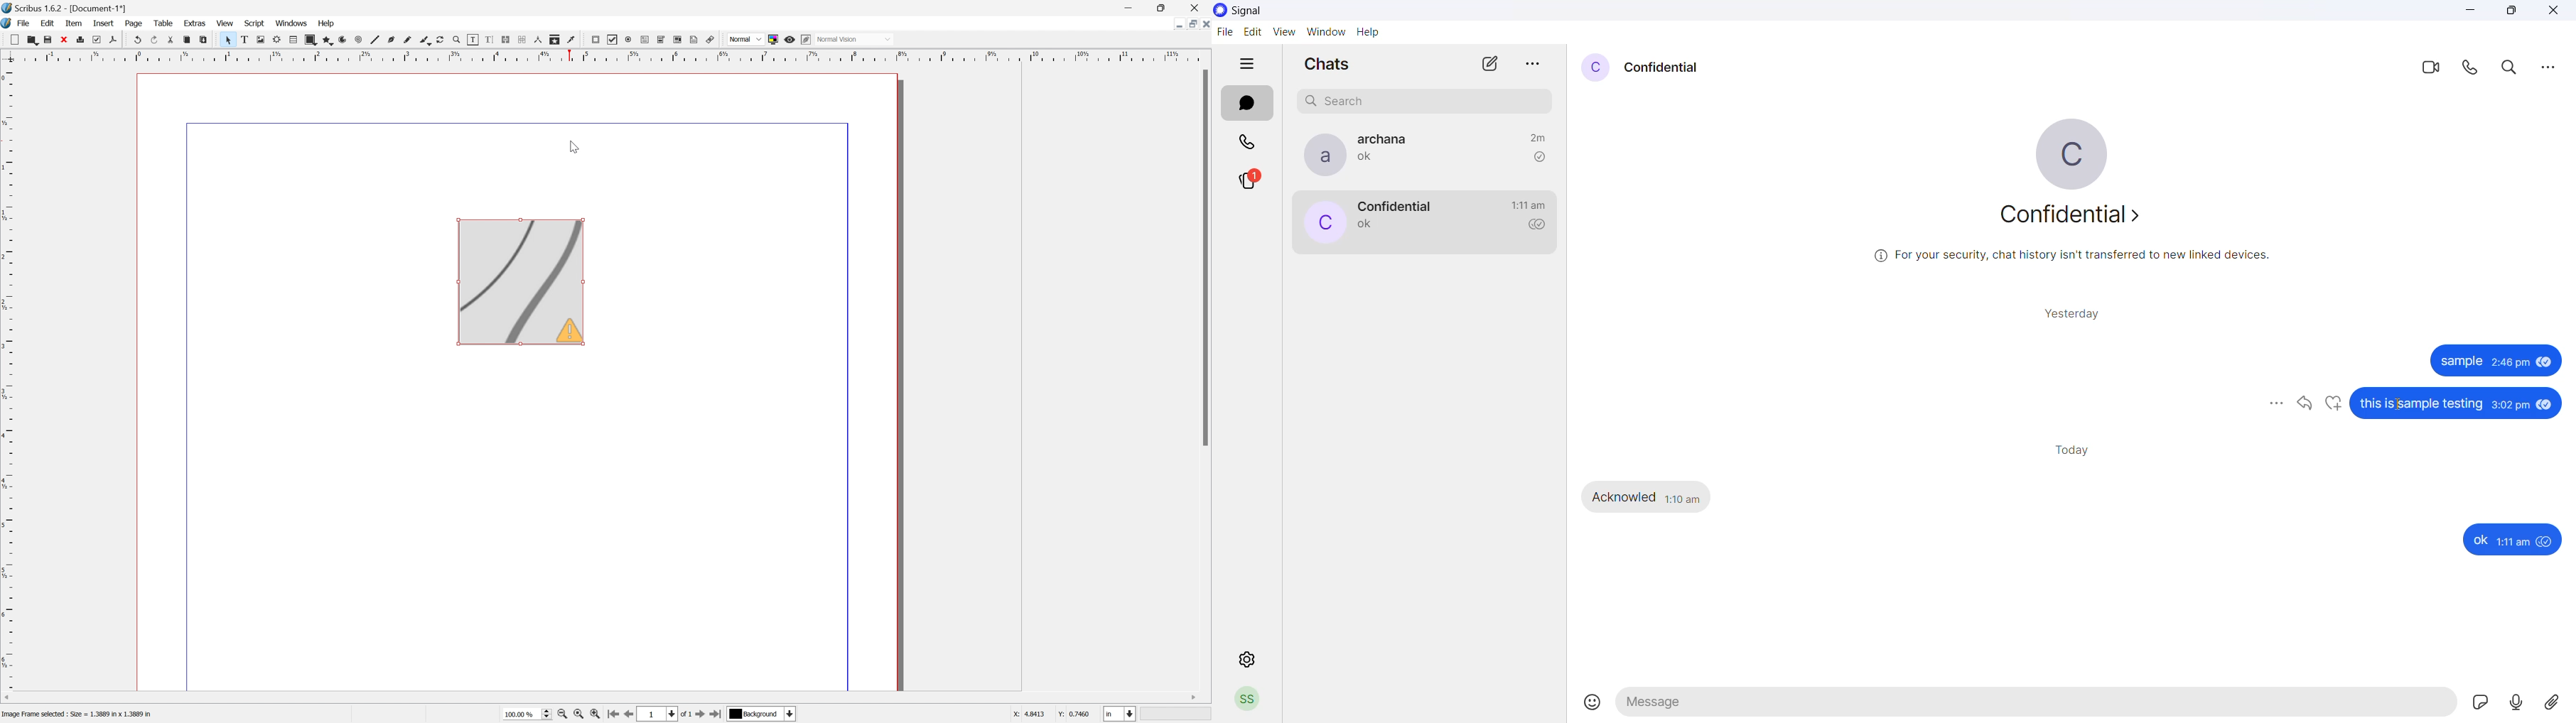 The height and width of the screenshot is (728, 2576). I want to click on Extras, so click(196, 23).